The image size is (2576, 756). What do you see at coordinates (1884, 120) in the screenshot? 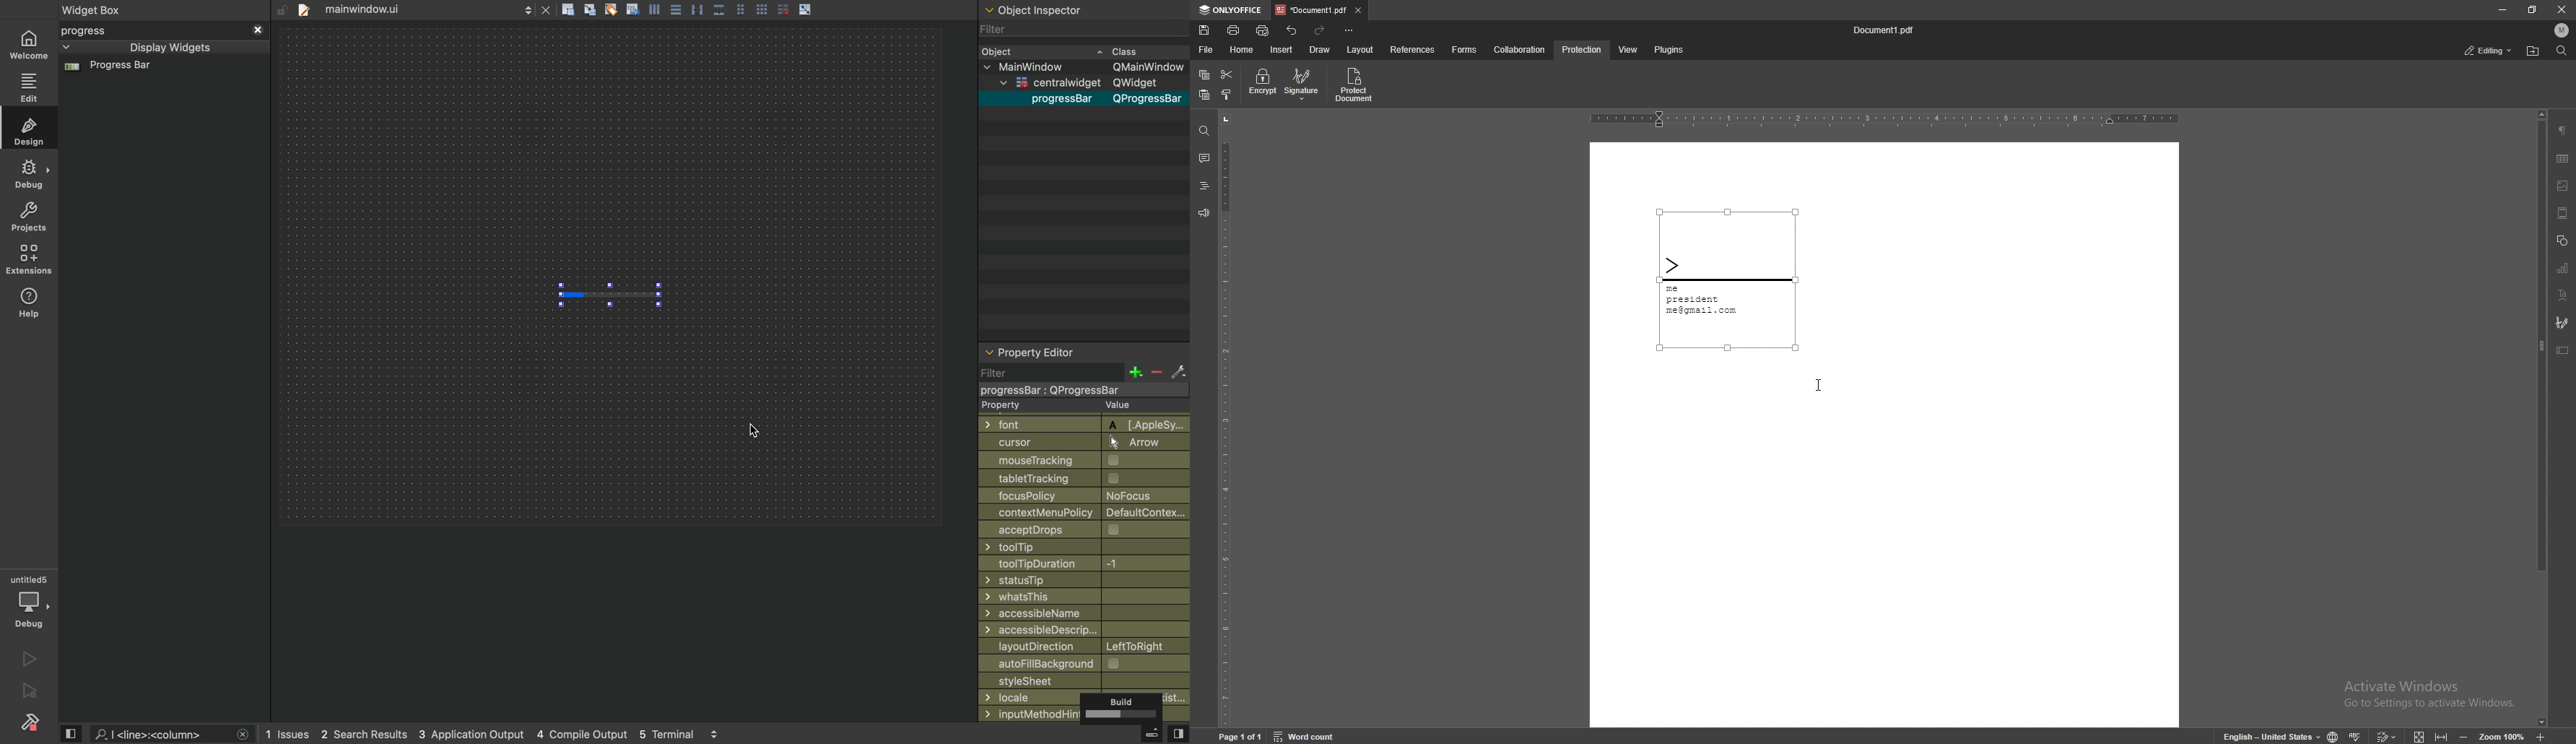
I see `horizontal scale` at bounding box center [1884, 120].